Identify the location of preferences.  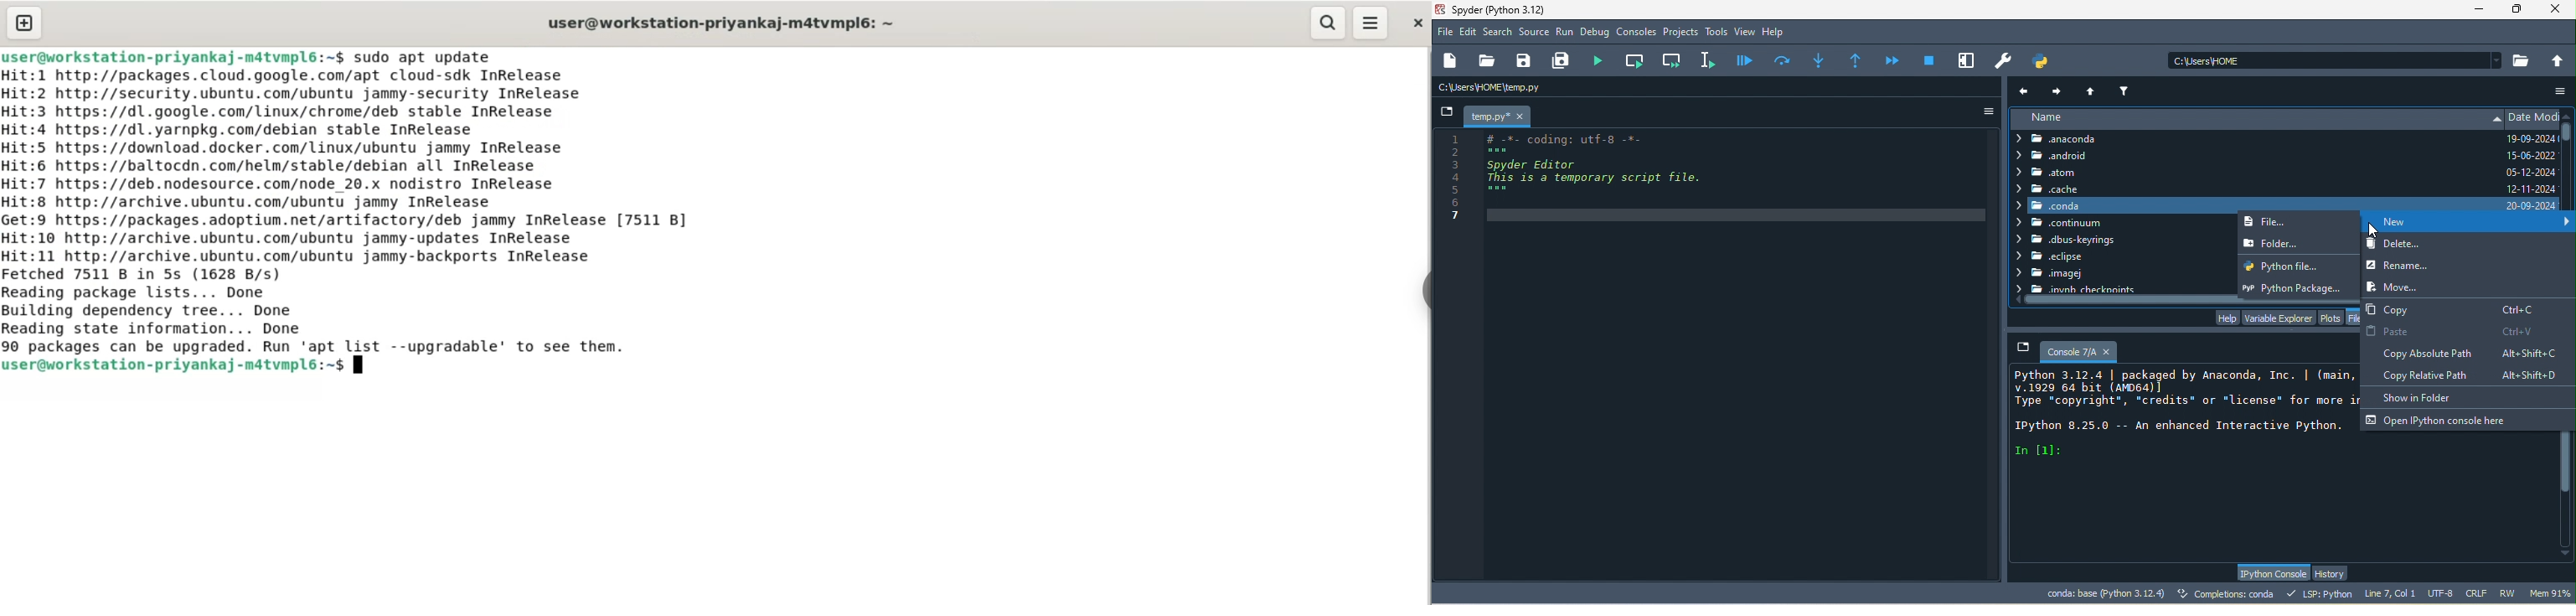
(2005, 61).